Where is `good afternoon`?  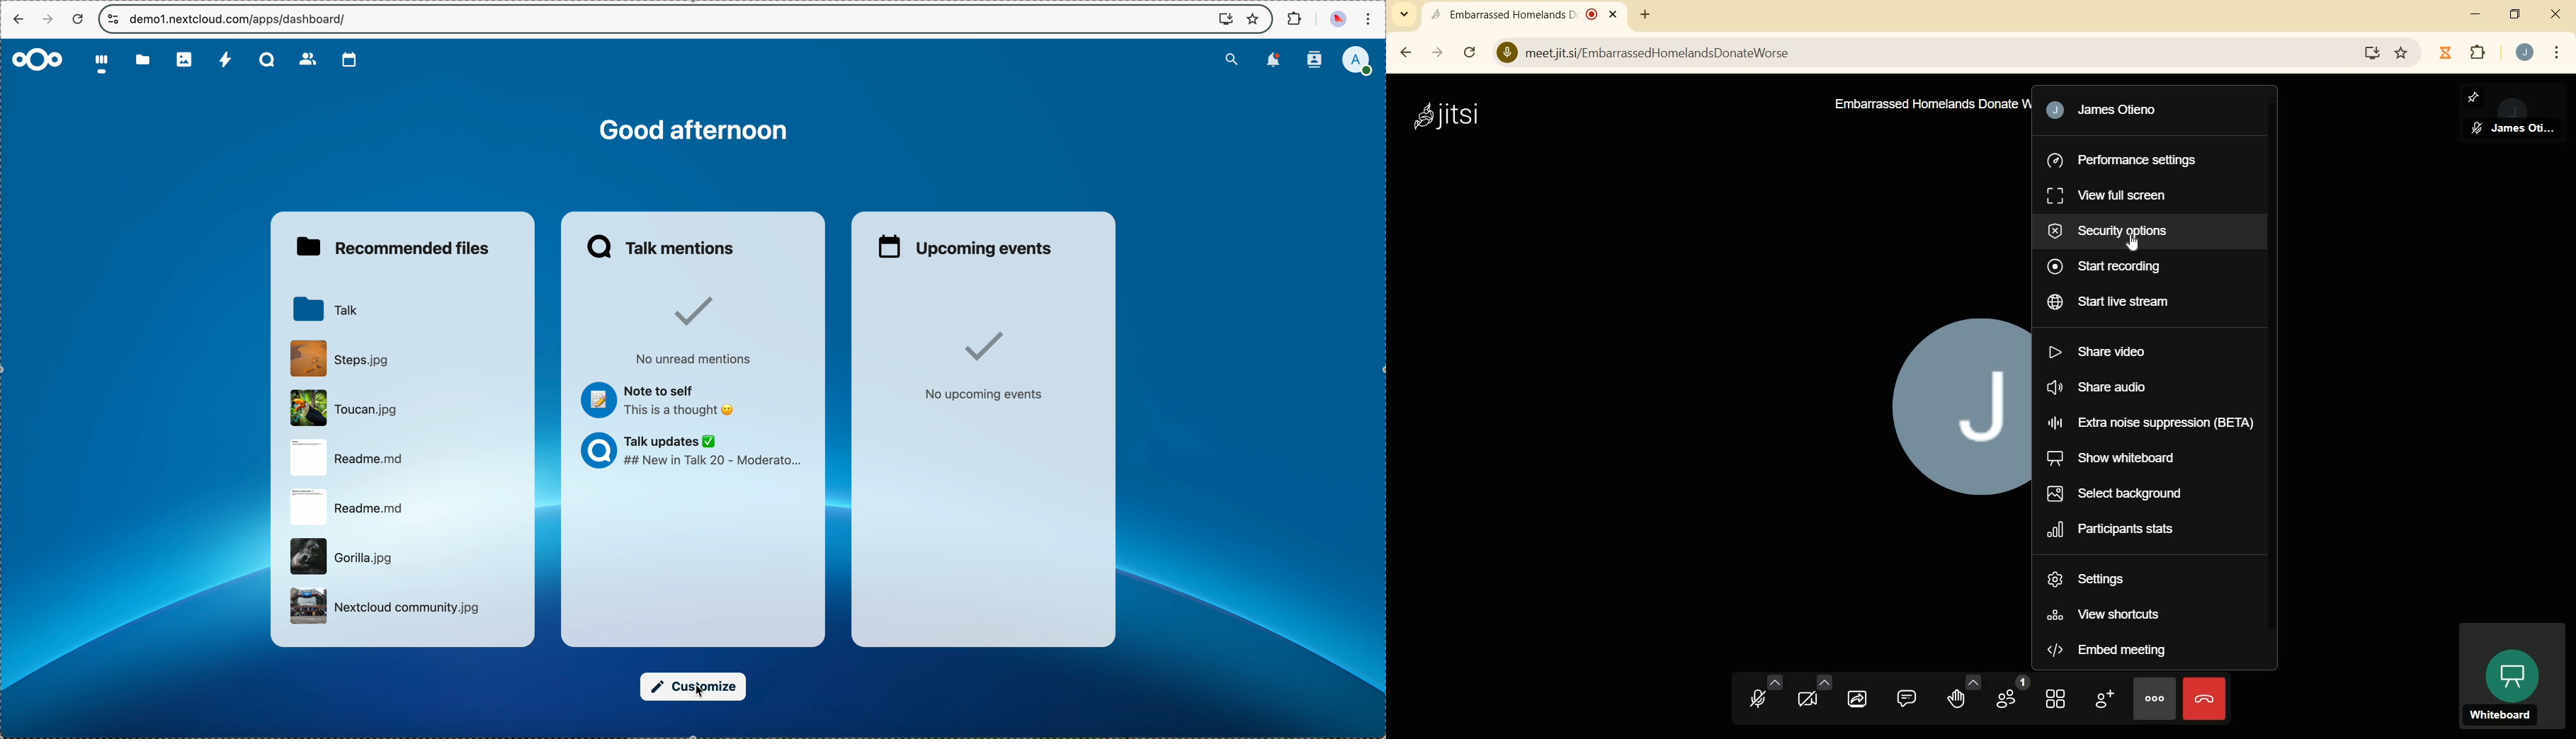 good afternoon is located at coordinates (695, 131).